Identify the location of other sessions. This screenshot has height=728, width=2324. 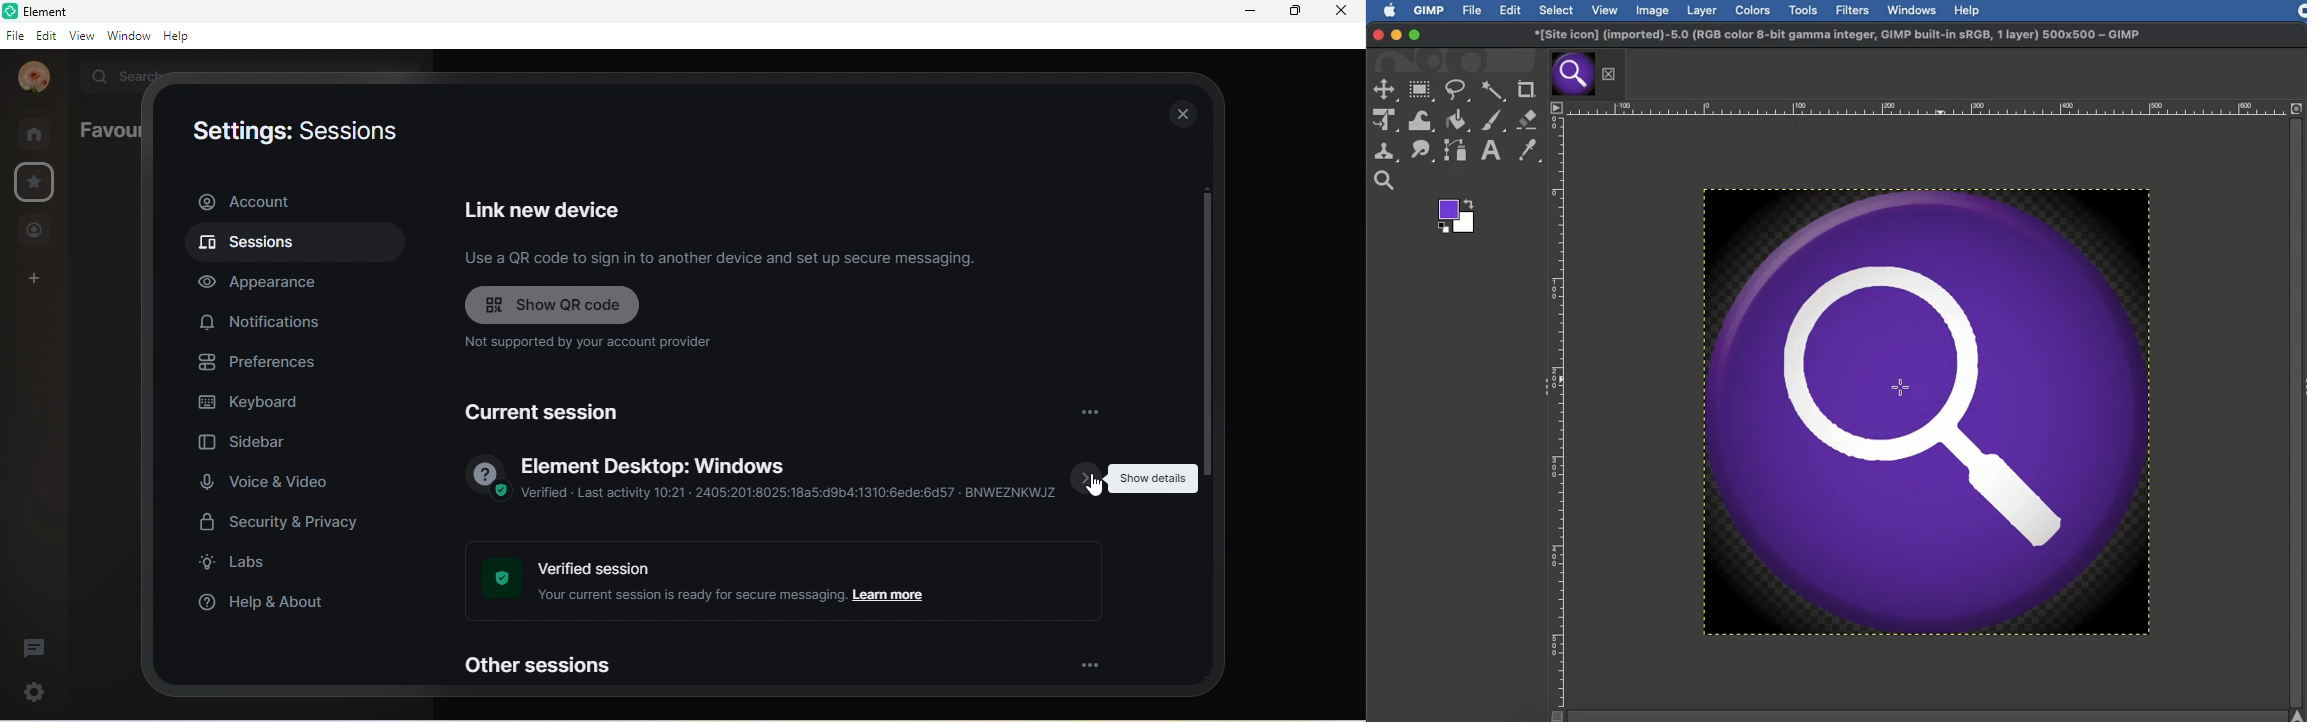
(545, 665).